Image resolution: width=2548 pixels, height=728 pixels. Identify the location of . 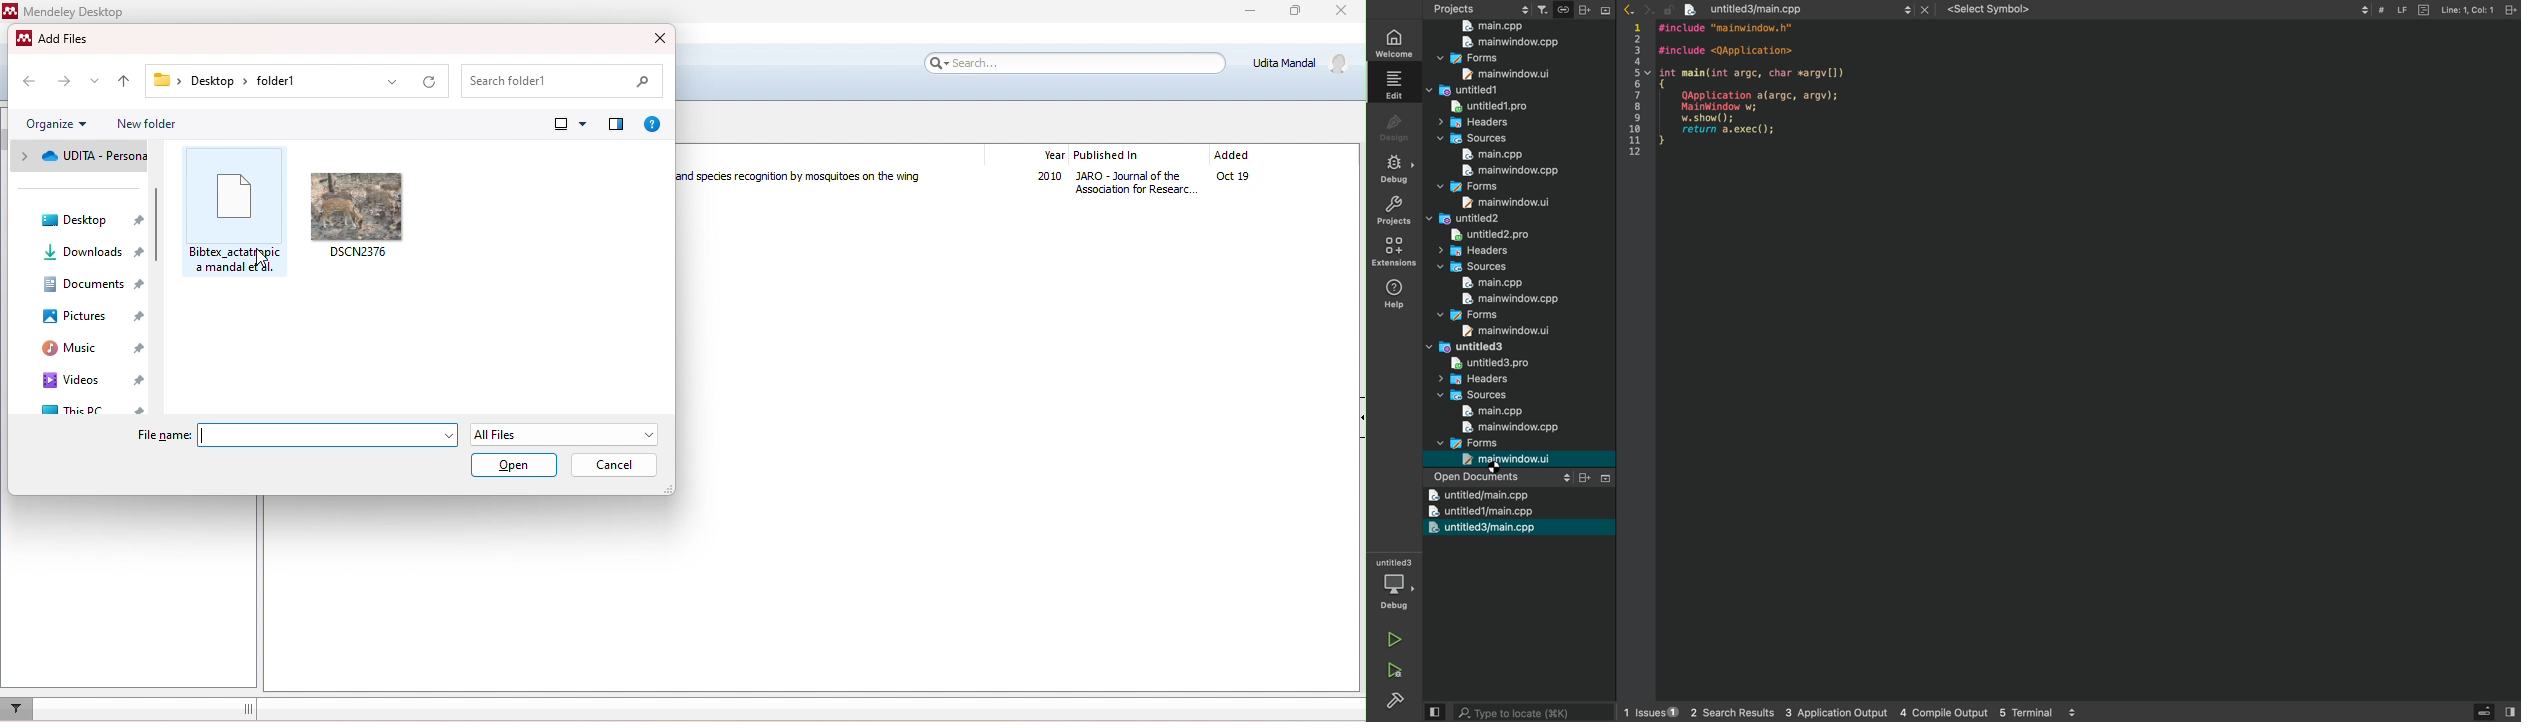
(1394, 169).